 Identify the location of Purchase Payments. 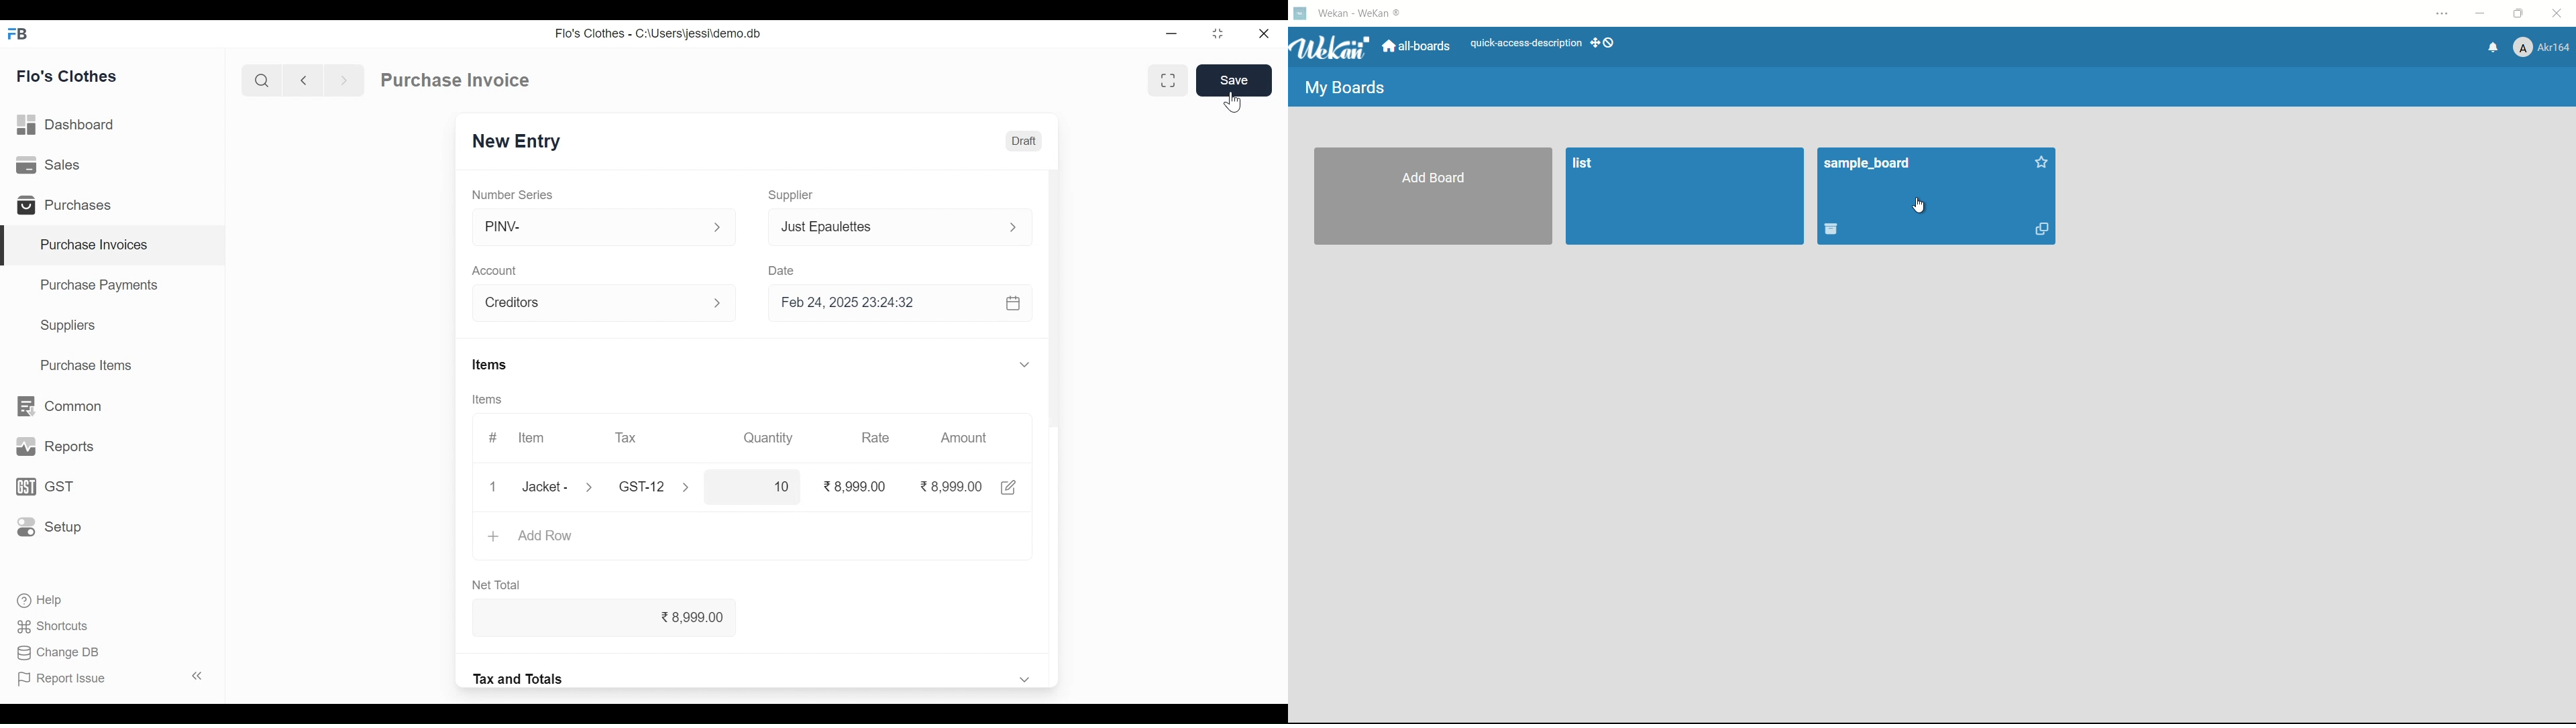
(98, 284).